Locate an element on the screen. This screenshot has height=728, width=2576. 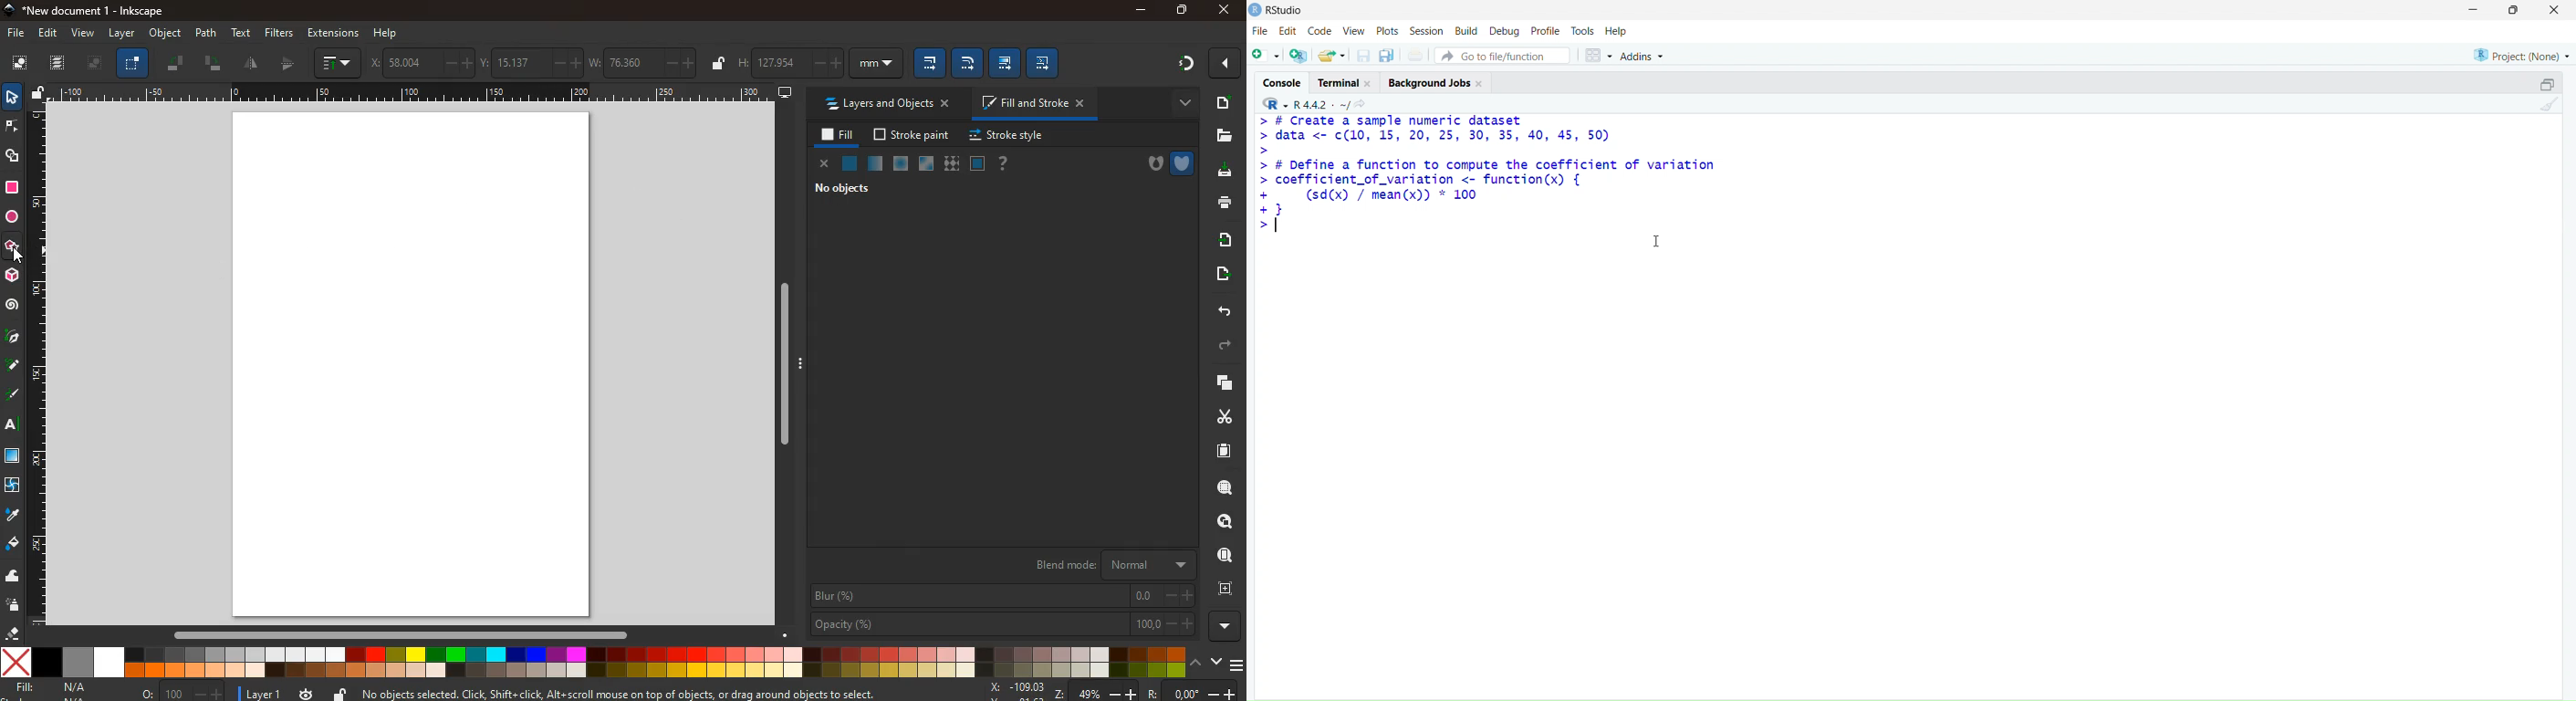
shield is located at coordinates (1184, 163).